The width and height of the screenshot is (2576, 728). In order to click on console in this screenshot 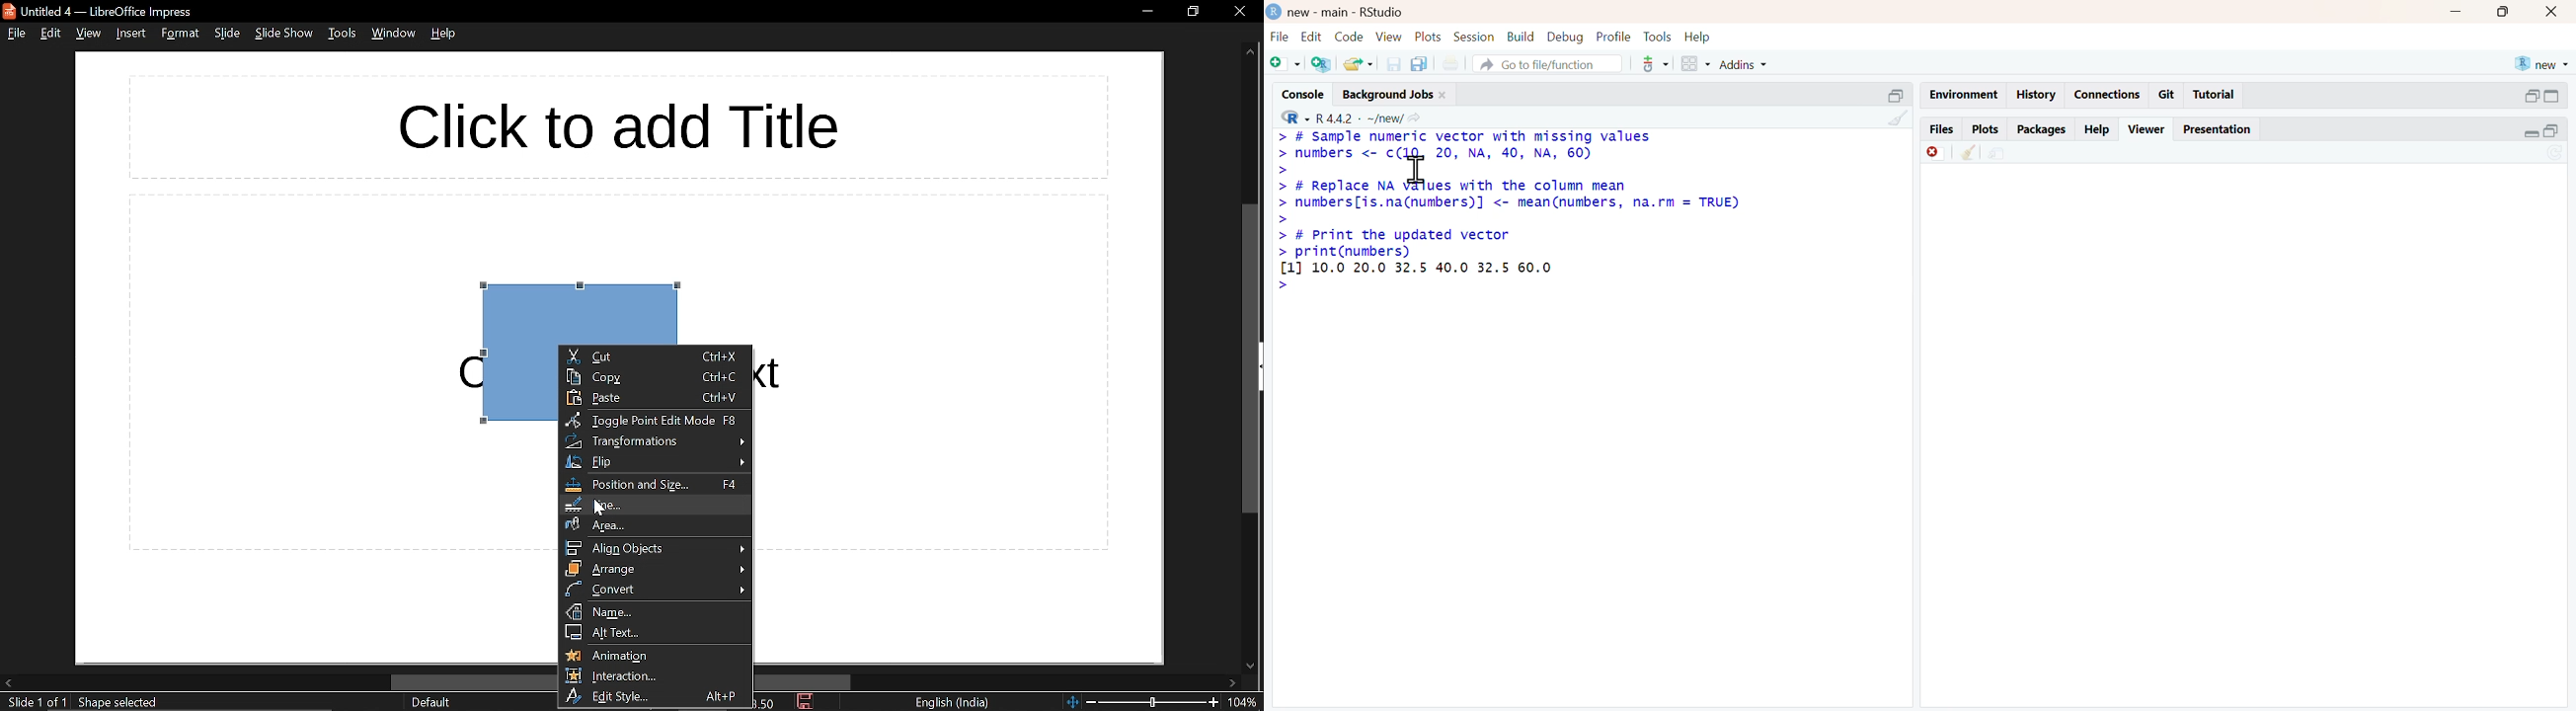, I will do `click(1303, 94)`.